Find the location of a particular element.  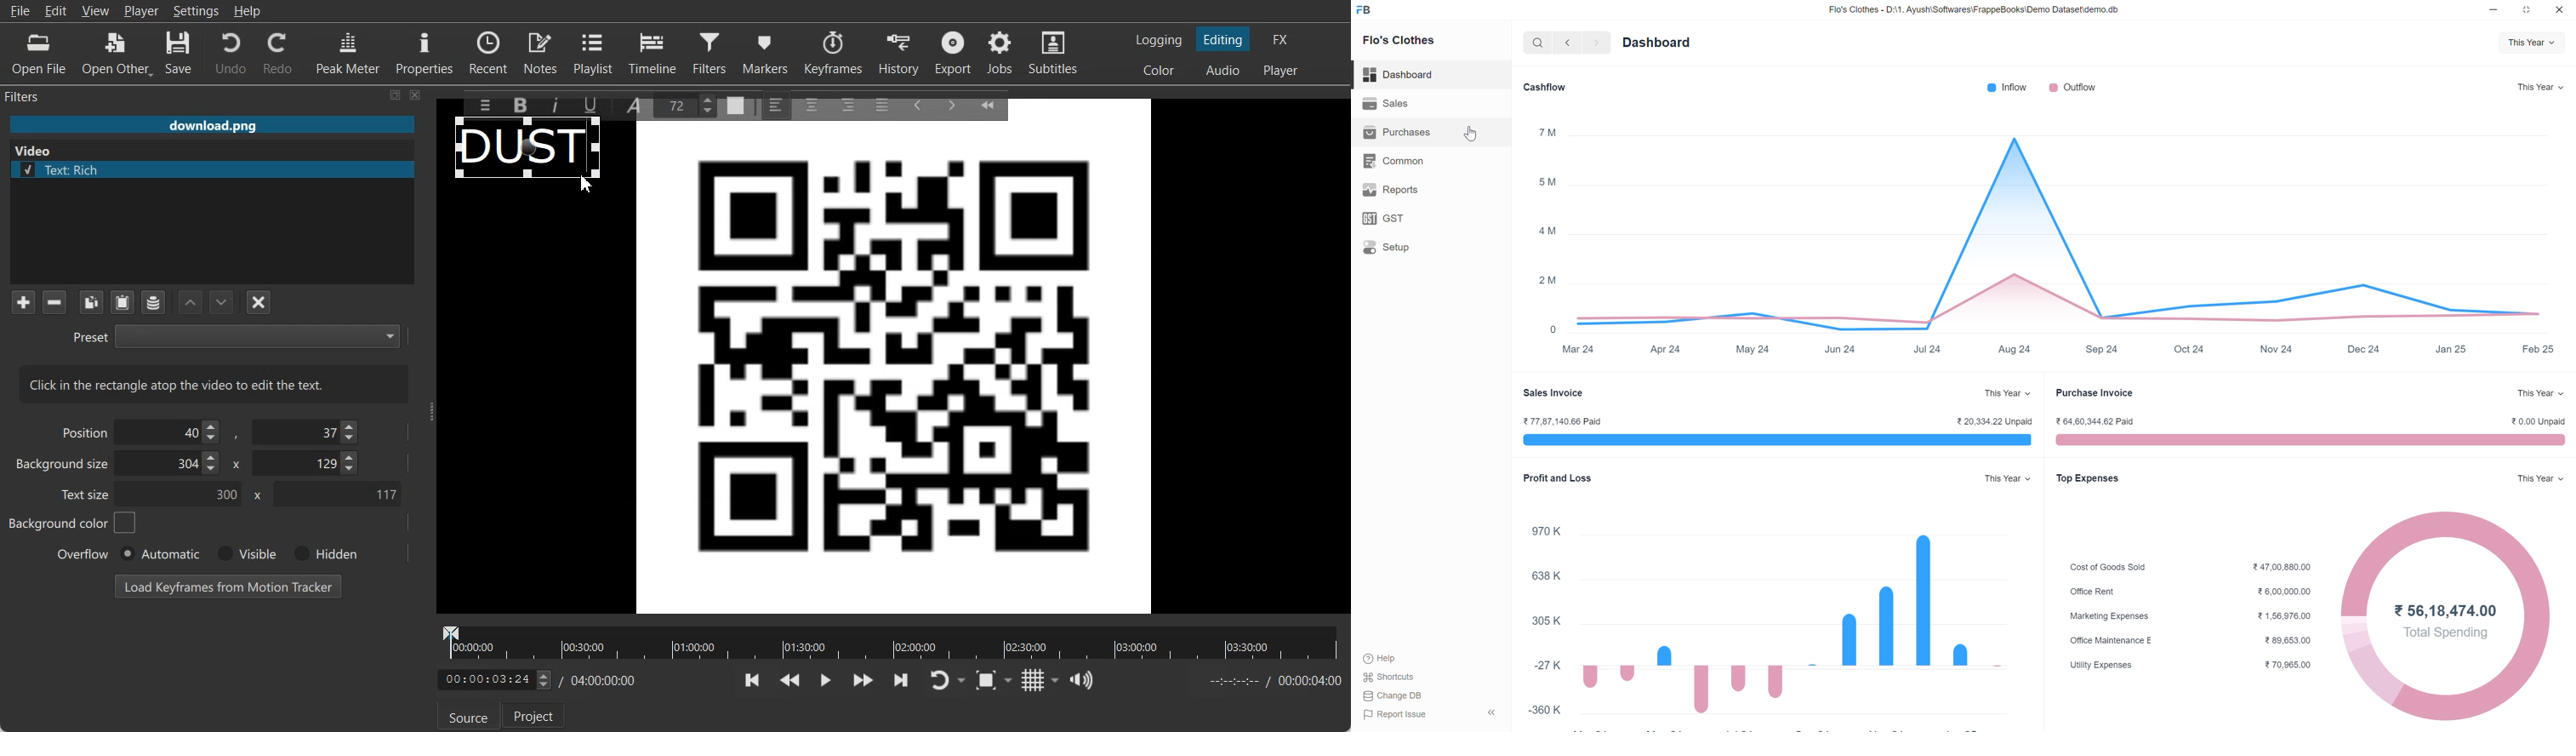

Undo is located at coordinates (231, 52).